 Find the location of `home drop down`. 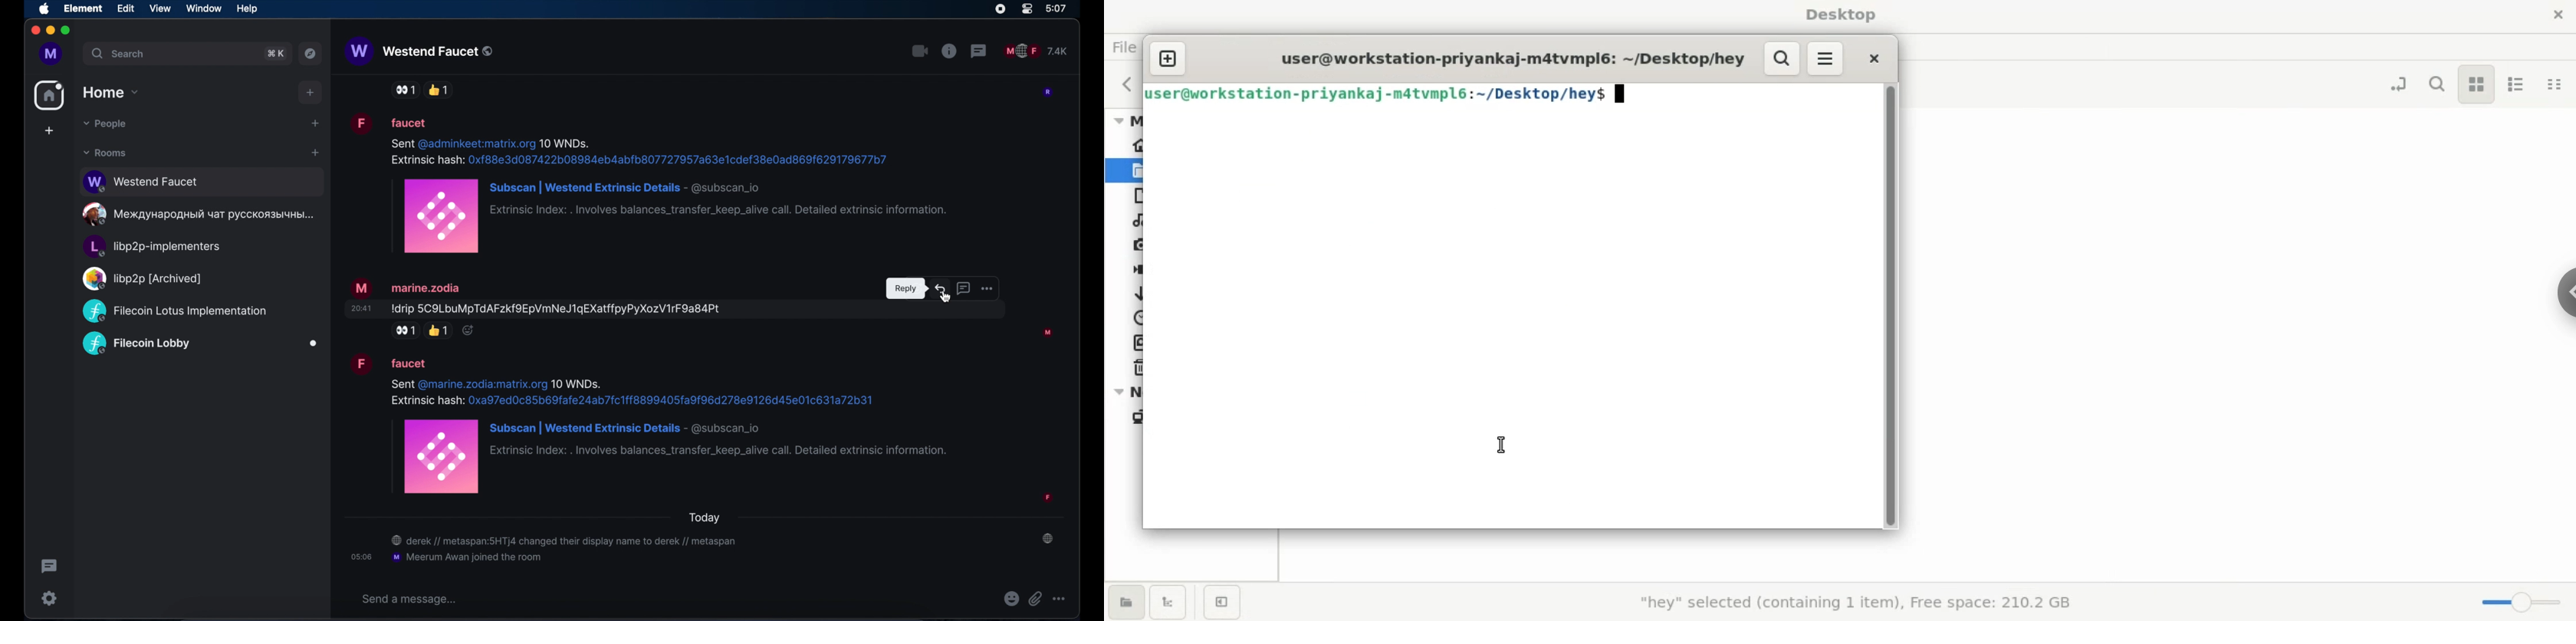

home drop down is located at coordinates (111, 92).